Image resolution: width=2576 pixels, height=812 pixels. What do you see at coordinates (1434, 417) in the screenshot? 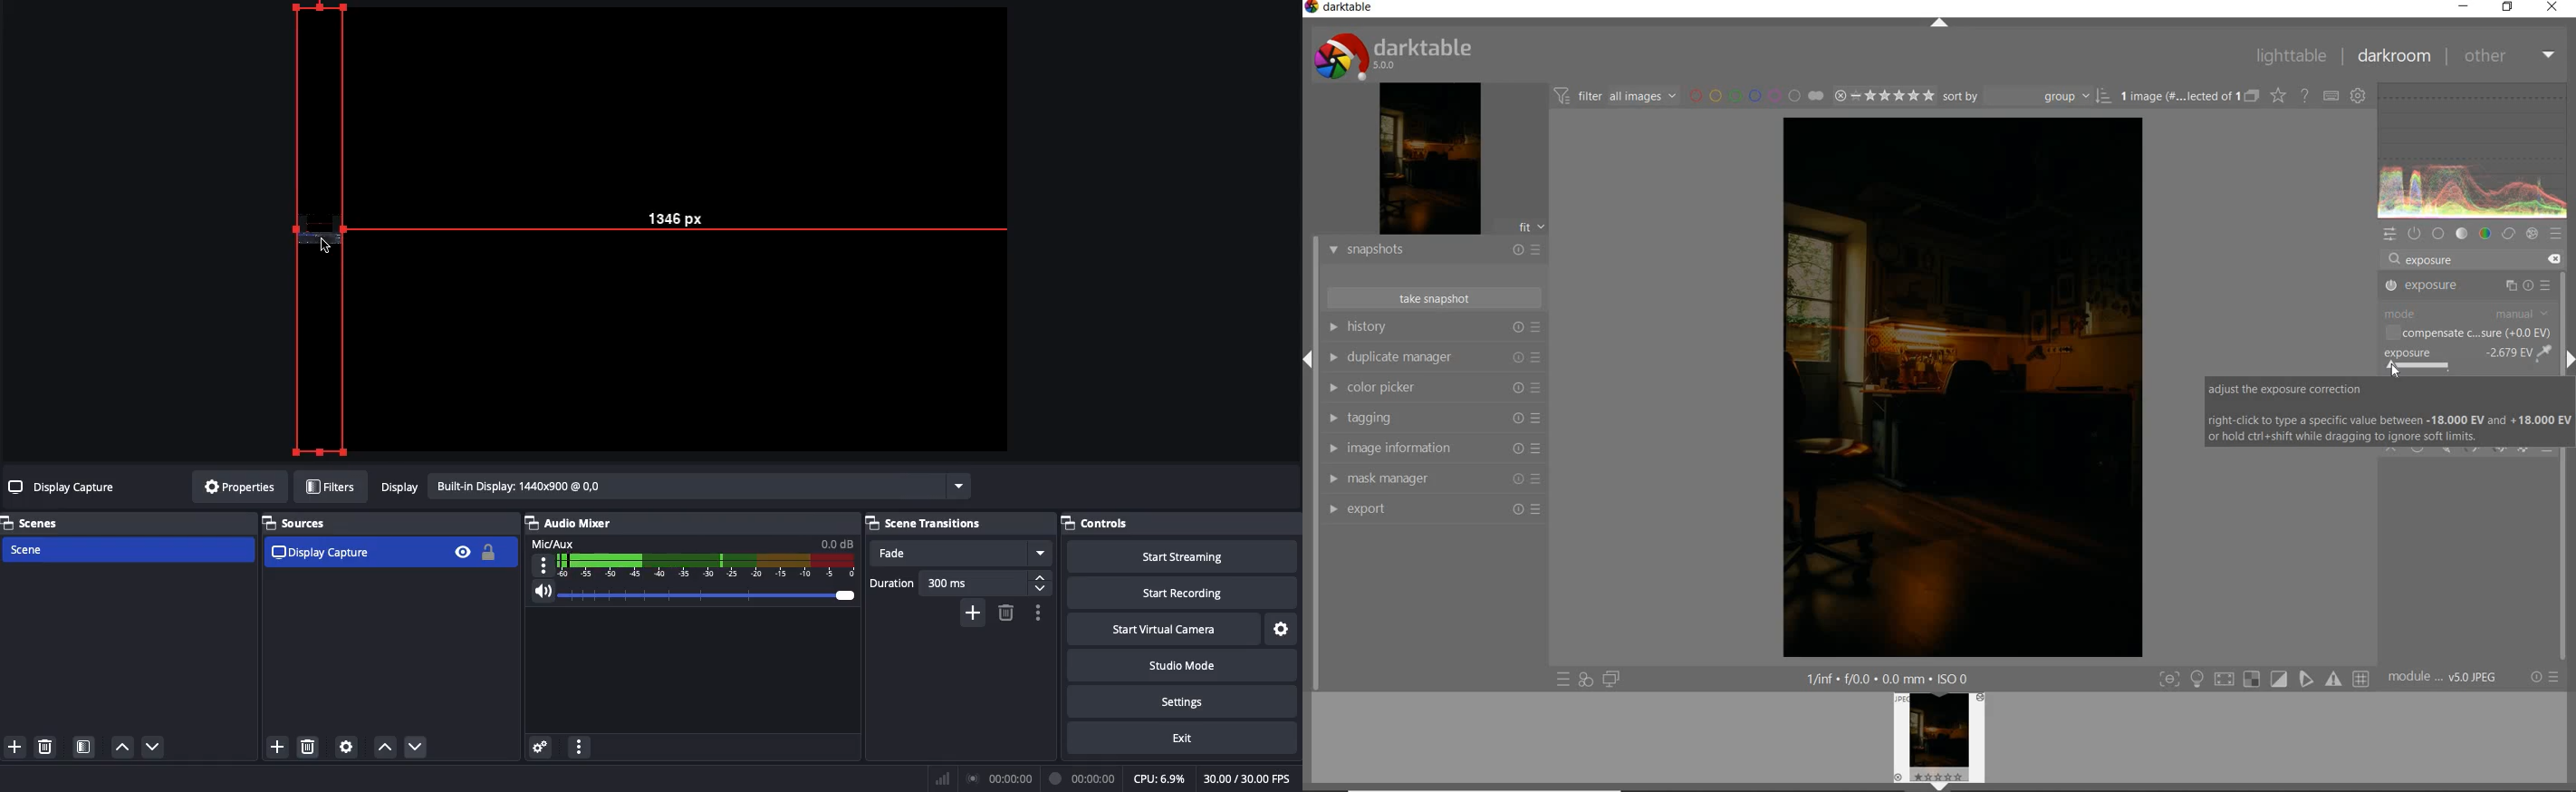
I see `tagging` at bounding box center [1434, 417].